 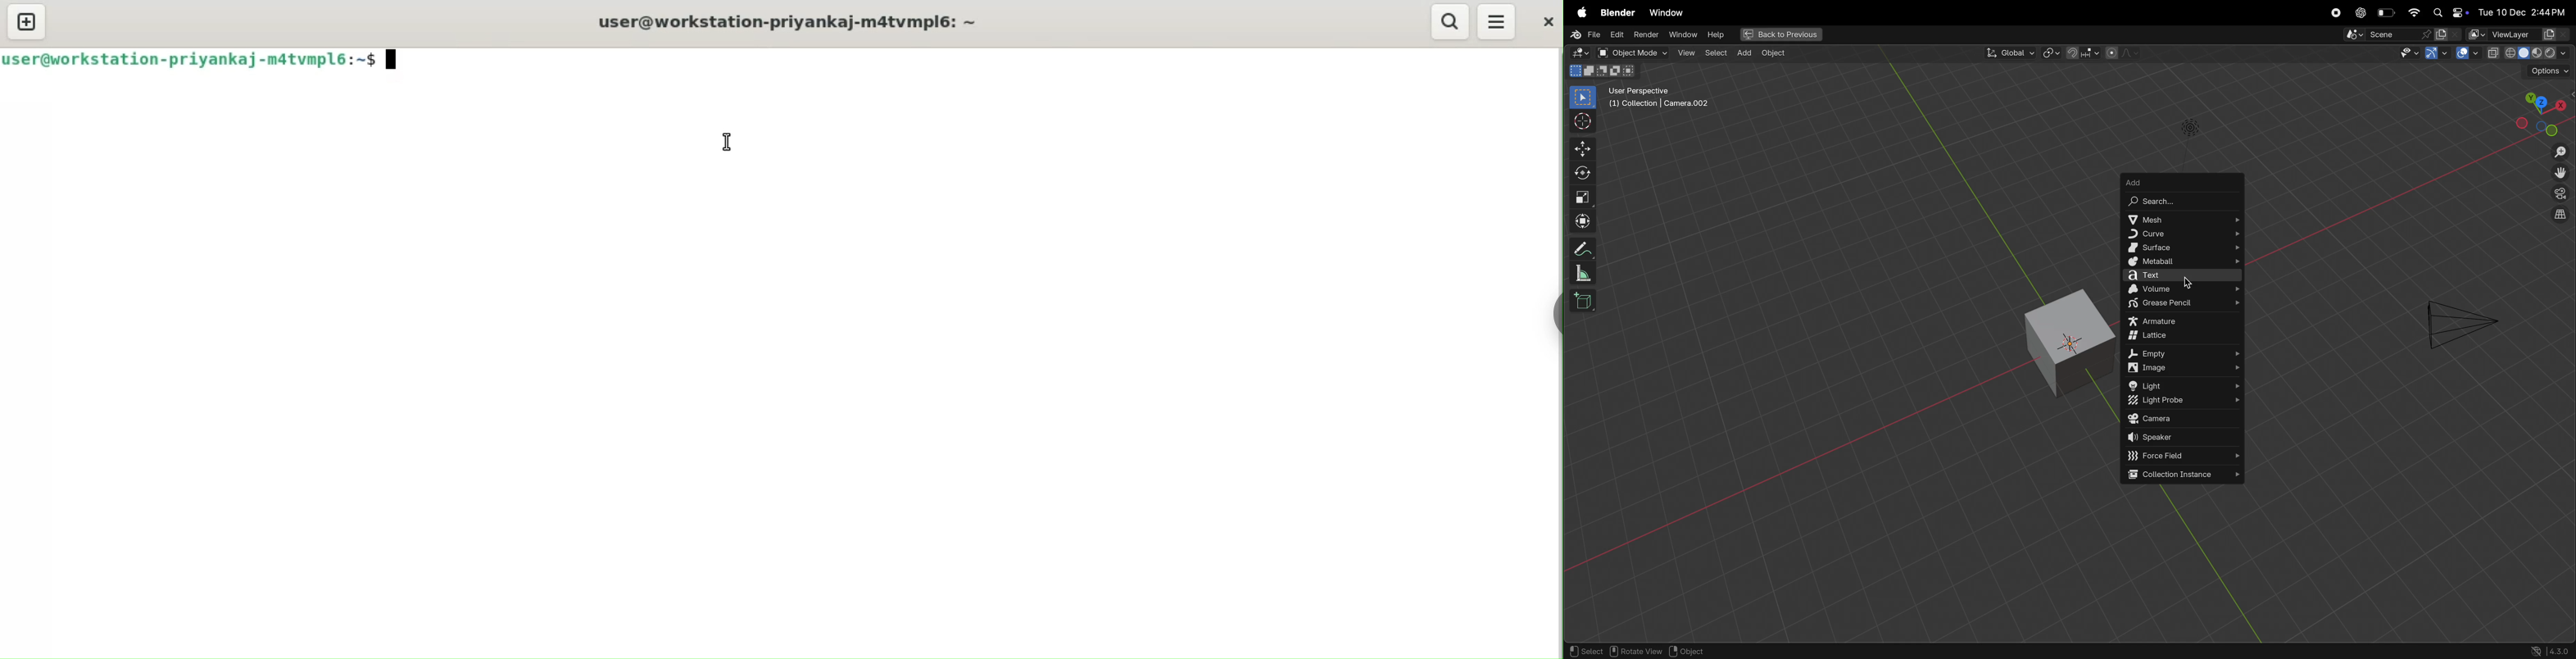 I want to click on options, so click(x=2549, y=73).